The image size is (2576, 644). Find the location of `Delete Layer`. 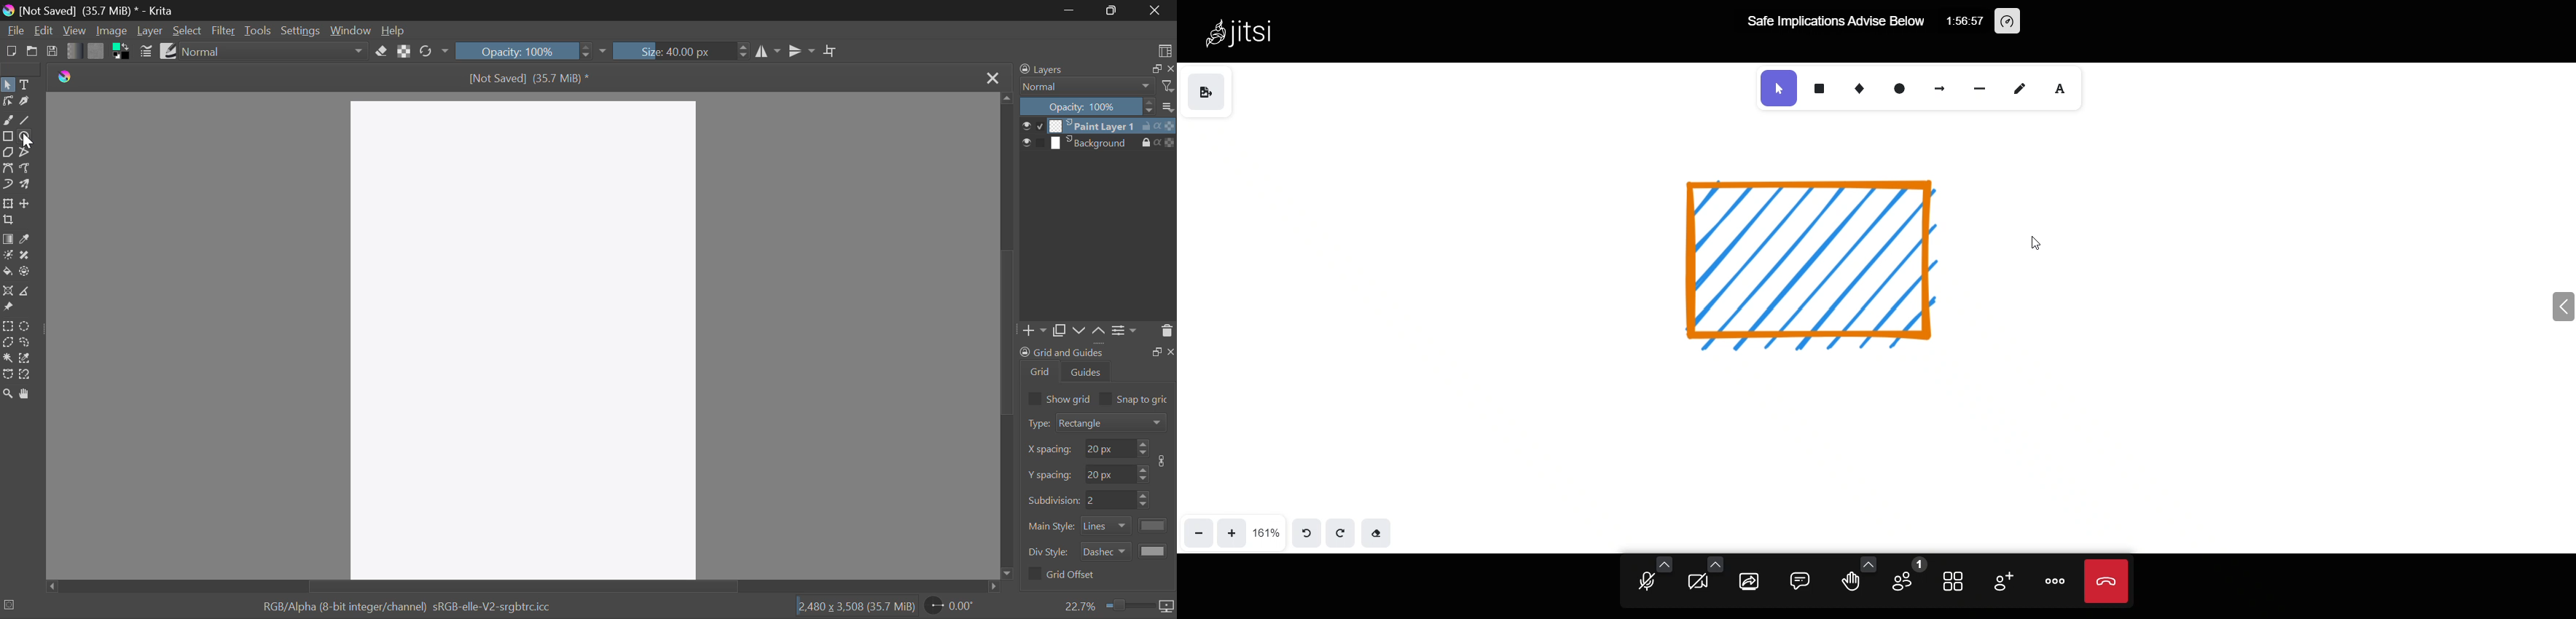

Delete Layer is located at coordinates (1166, 333).